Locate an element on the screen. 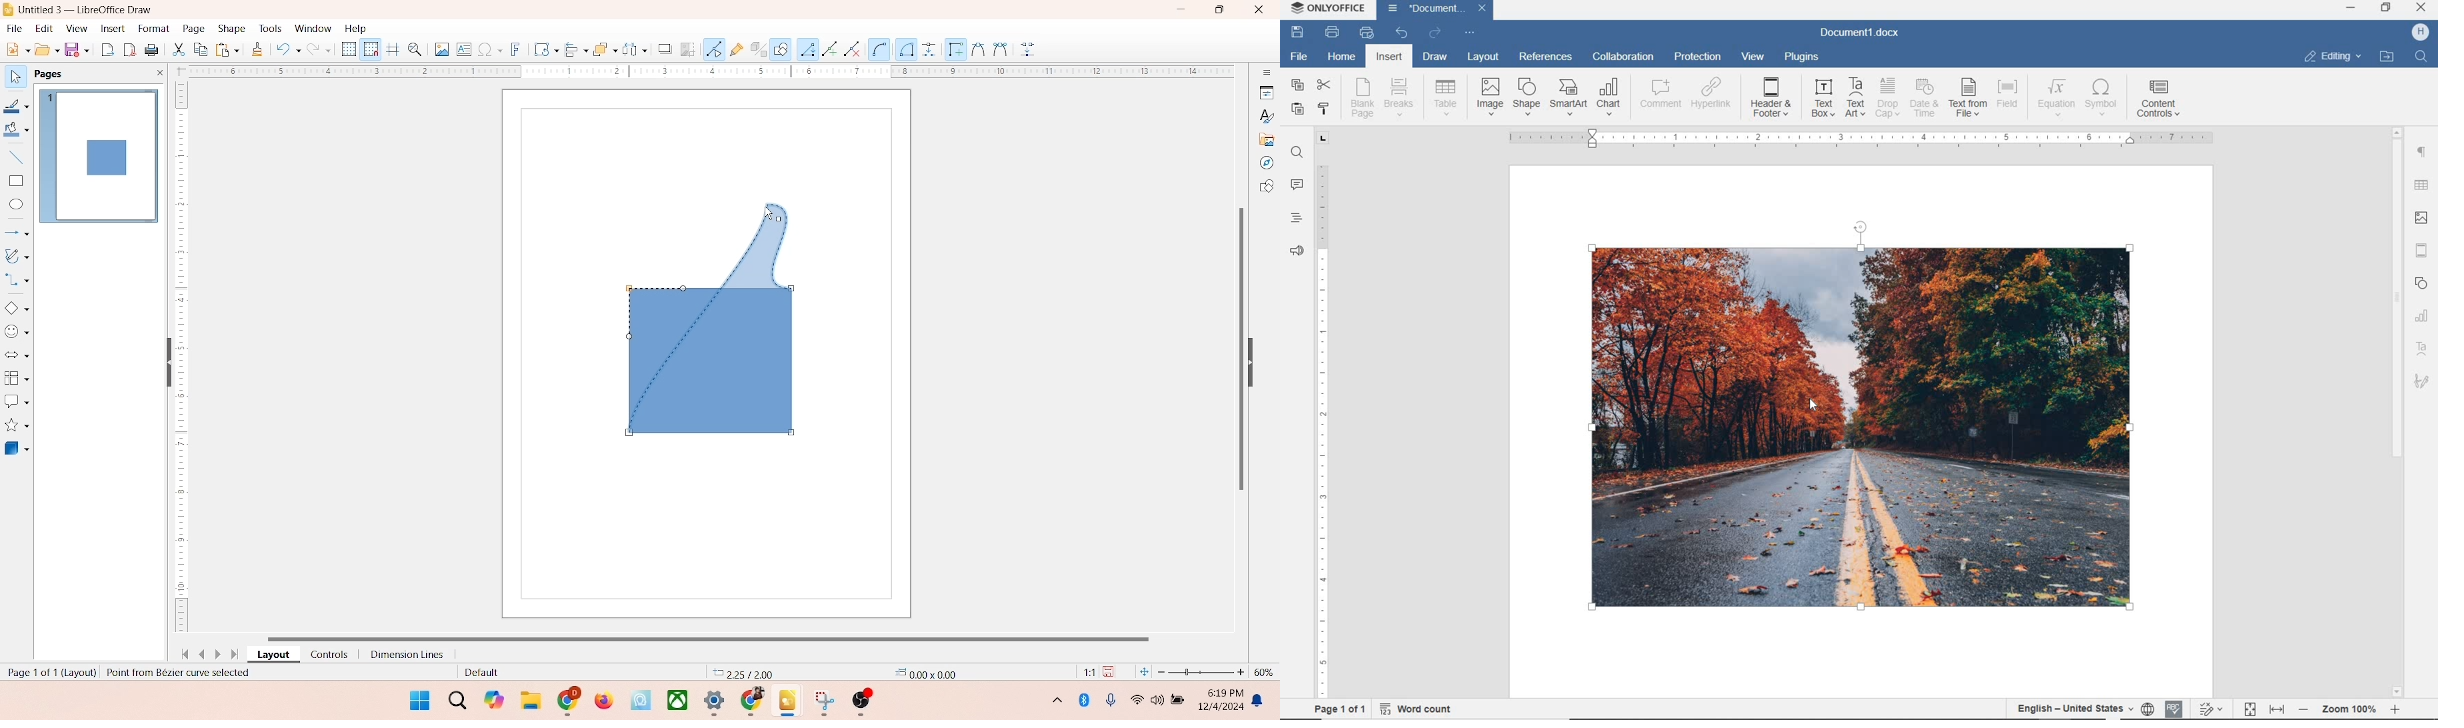 The height and width of the screenshot is (728, 2464). Freeform line tool is located at coordinates (830, 49).